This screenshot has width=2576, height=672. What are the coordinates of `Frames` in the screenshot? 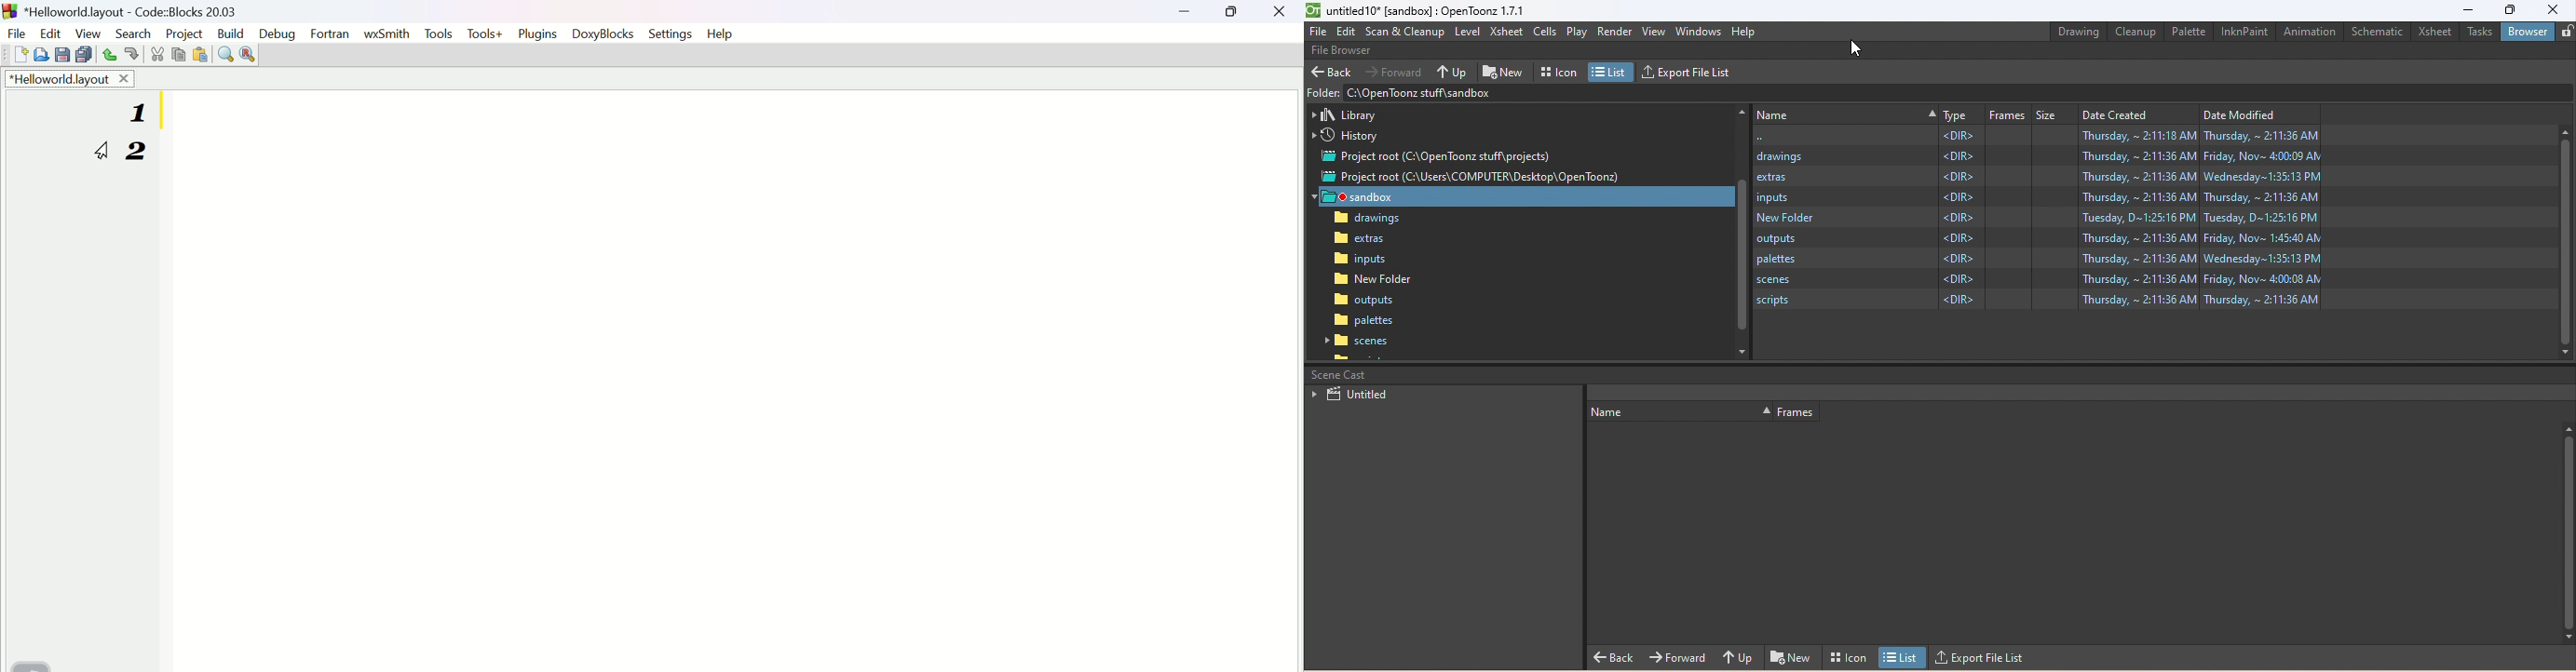 It's located at (2009, 115).